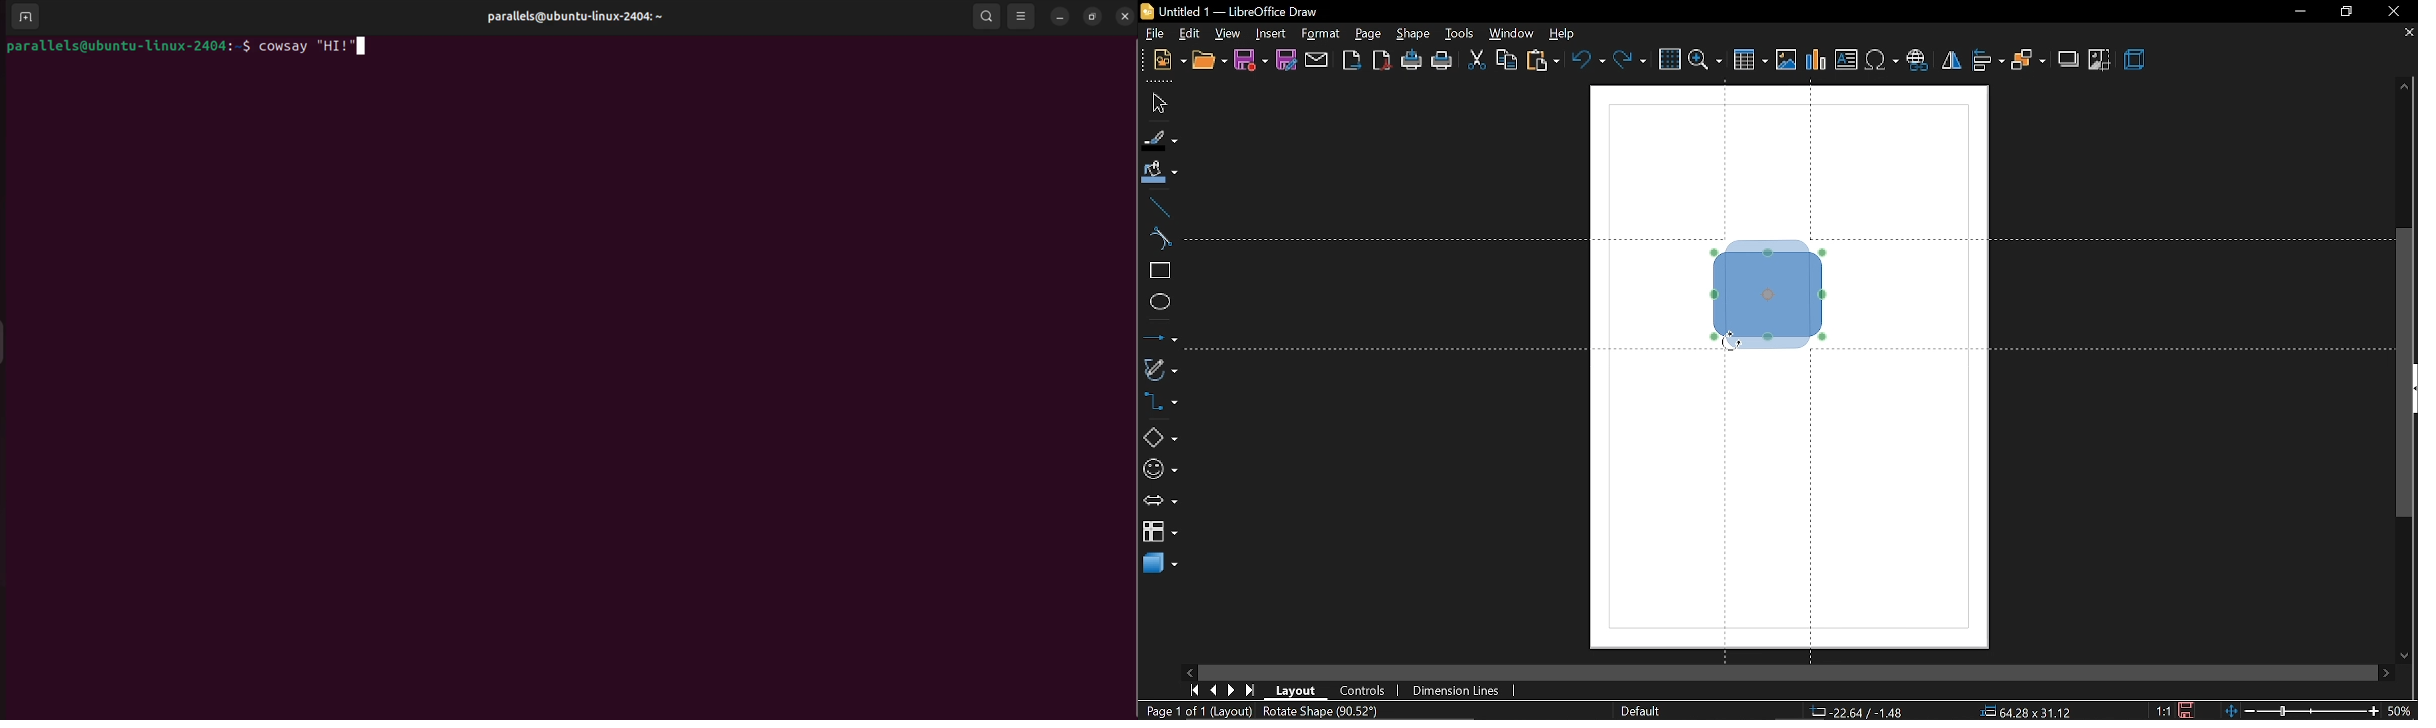 The width and height of the screenshot is (2436, 728). What do you see at coordinates (2160, 710) in the screenshot?
I see `scaling factor` at bounding box center [2160, 710].